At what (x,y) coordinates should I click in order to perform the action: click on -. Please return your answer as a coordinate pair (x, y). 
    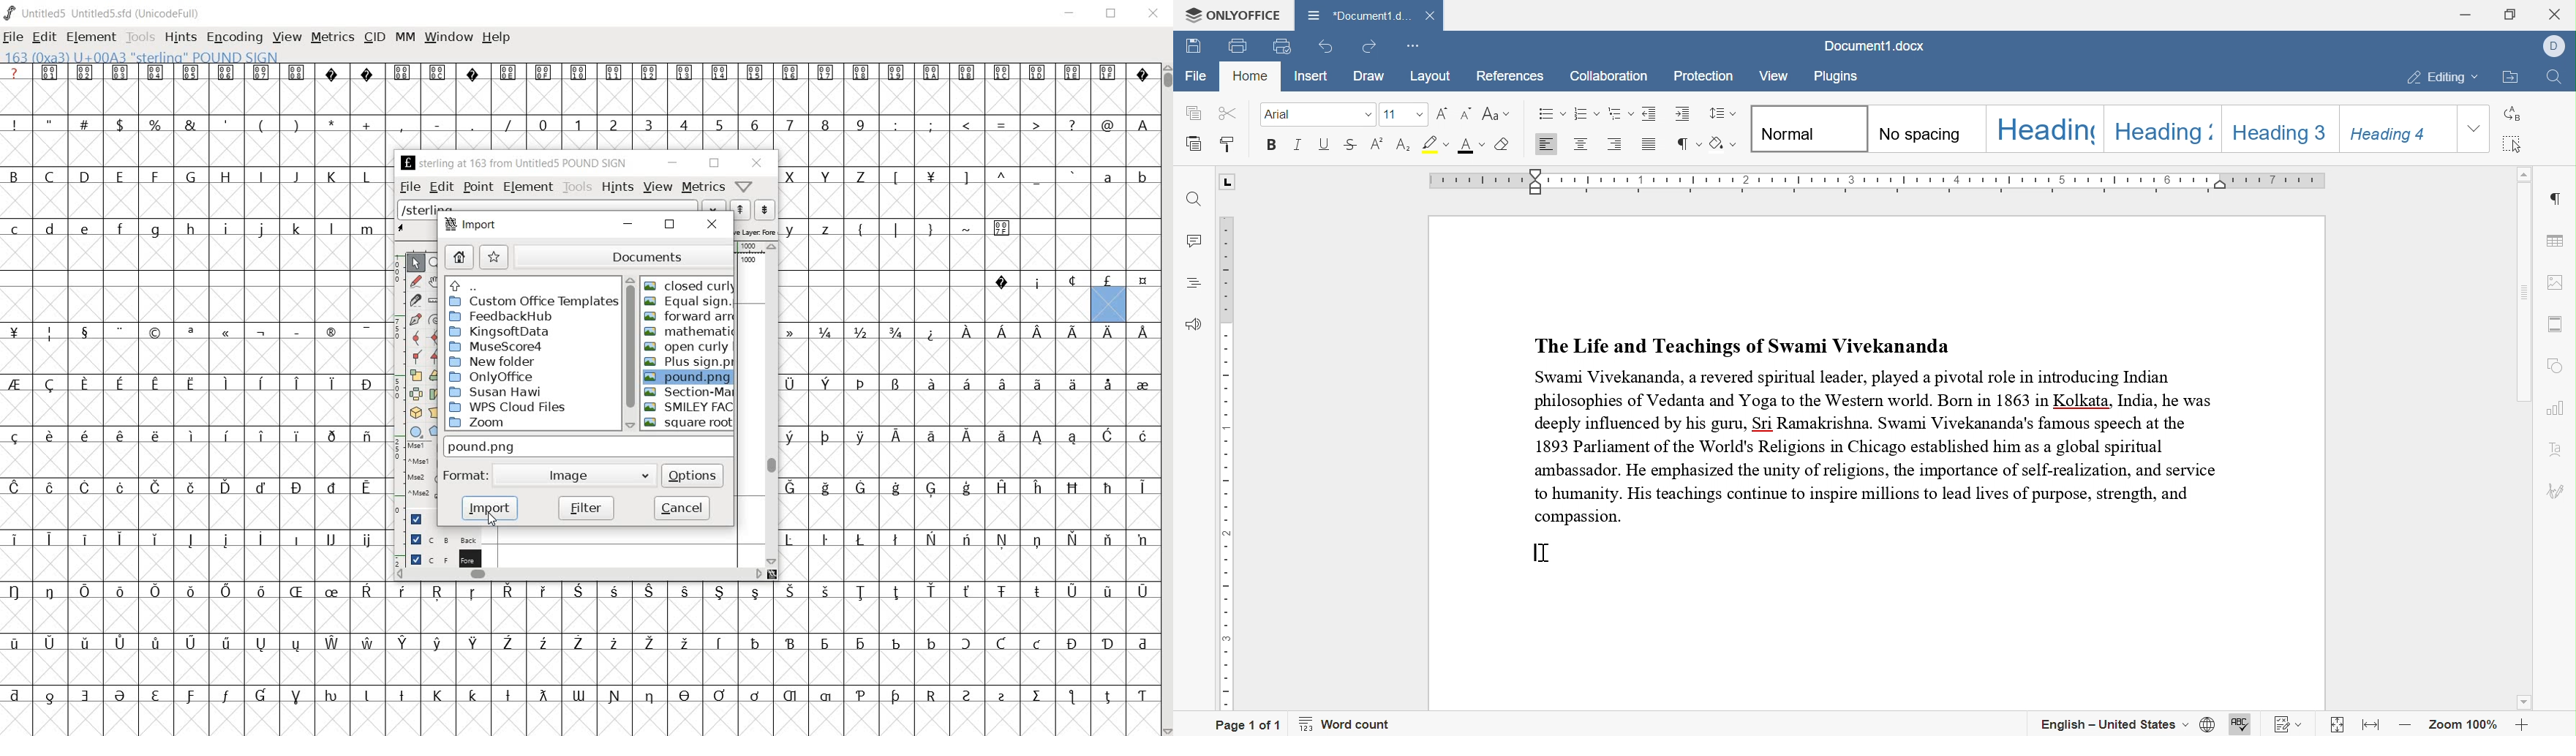
    Looking at the image, I should click on (437, 124).